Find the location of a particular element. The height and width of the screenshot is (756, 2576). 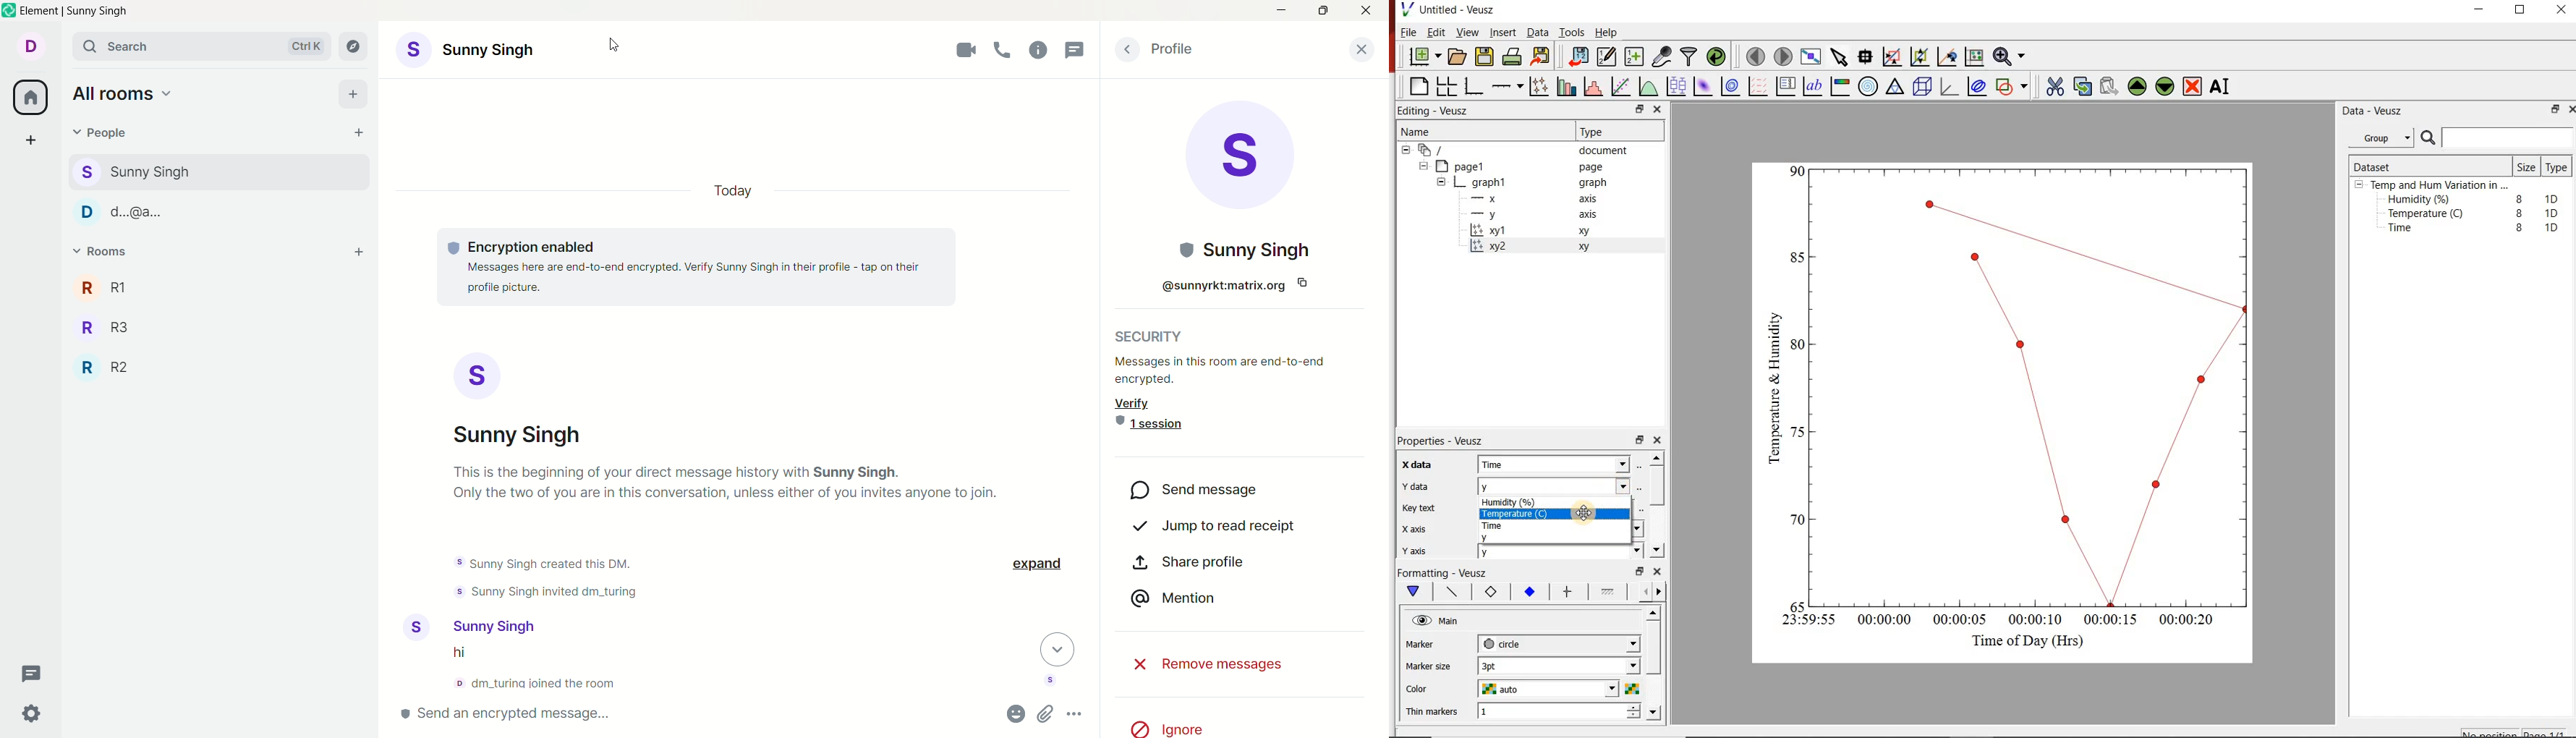

Remove the selected widget is located at coordinates (2194, 86).